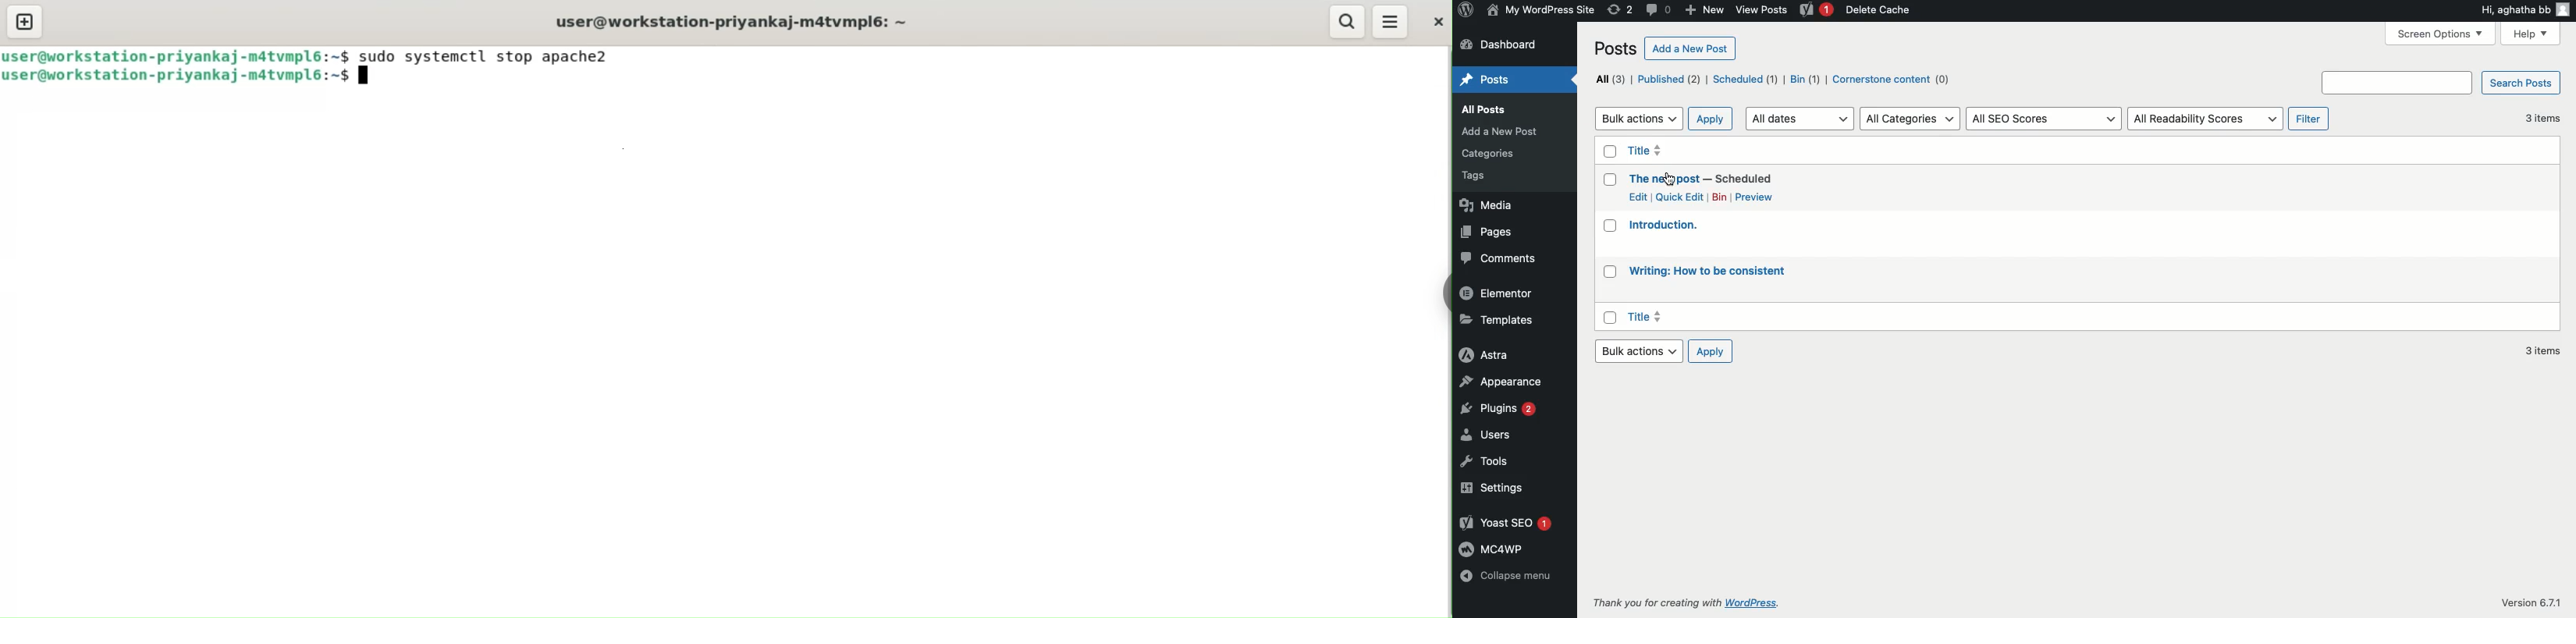  Describe the element at coordinates (1485, 434) in the screenshot. I see `Users` at that location.